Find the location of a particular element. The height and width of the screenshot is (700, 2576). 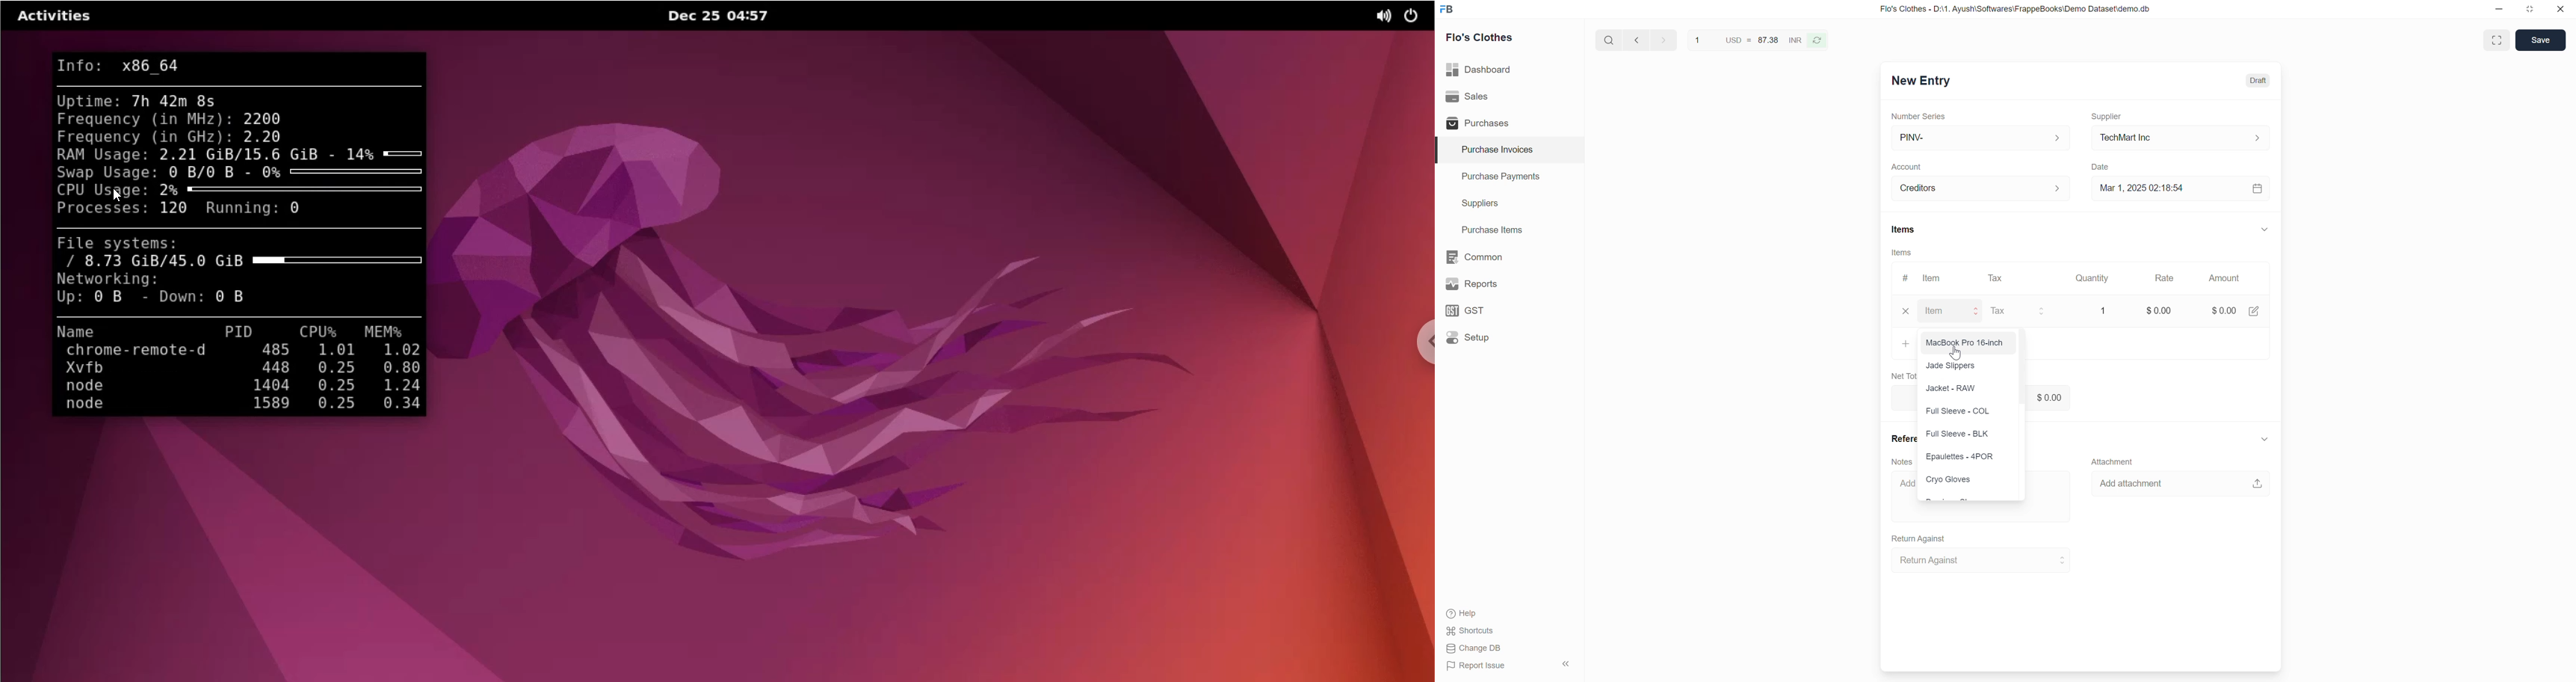

Collapse is located at coordinates (1566, 664).